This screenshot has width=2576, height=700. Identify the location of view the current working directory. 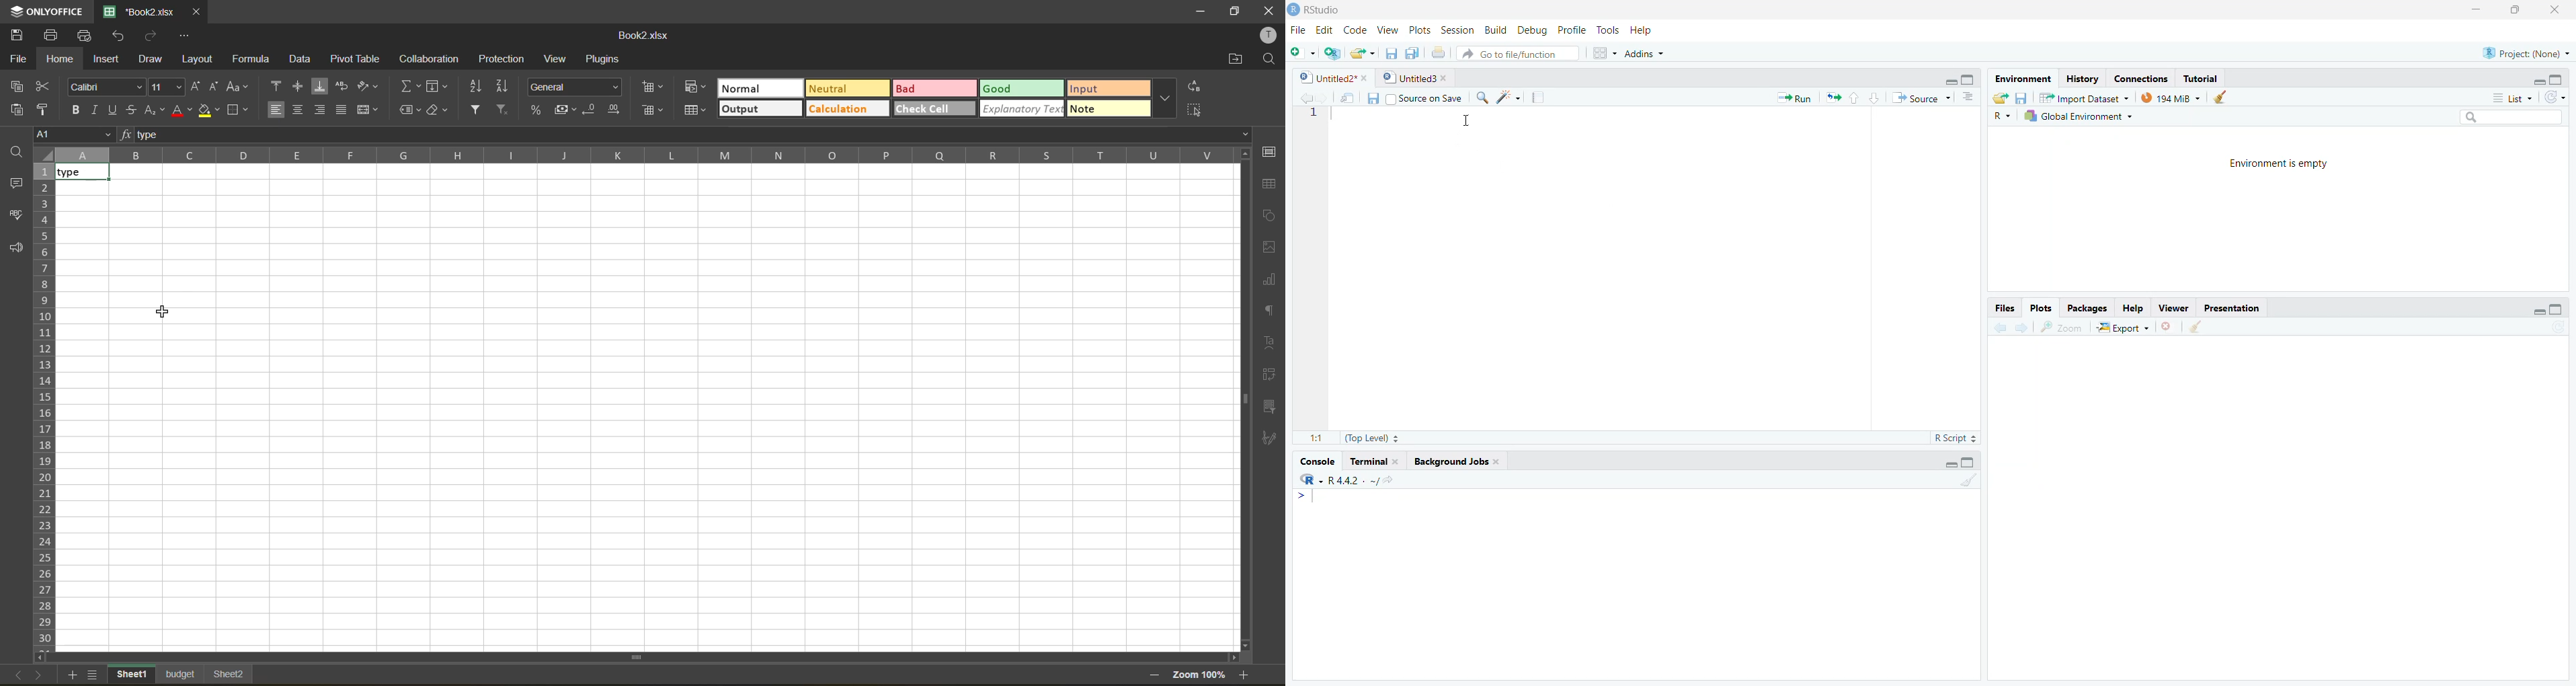
(1387, 481).